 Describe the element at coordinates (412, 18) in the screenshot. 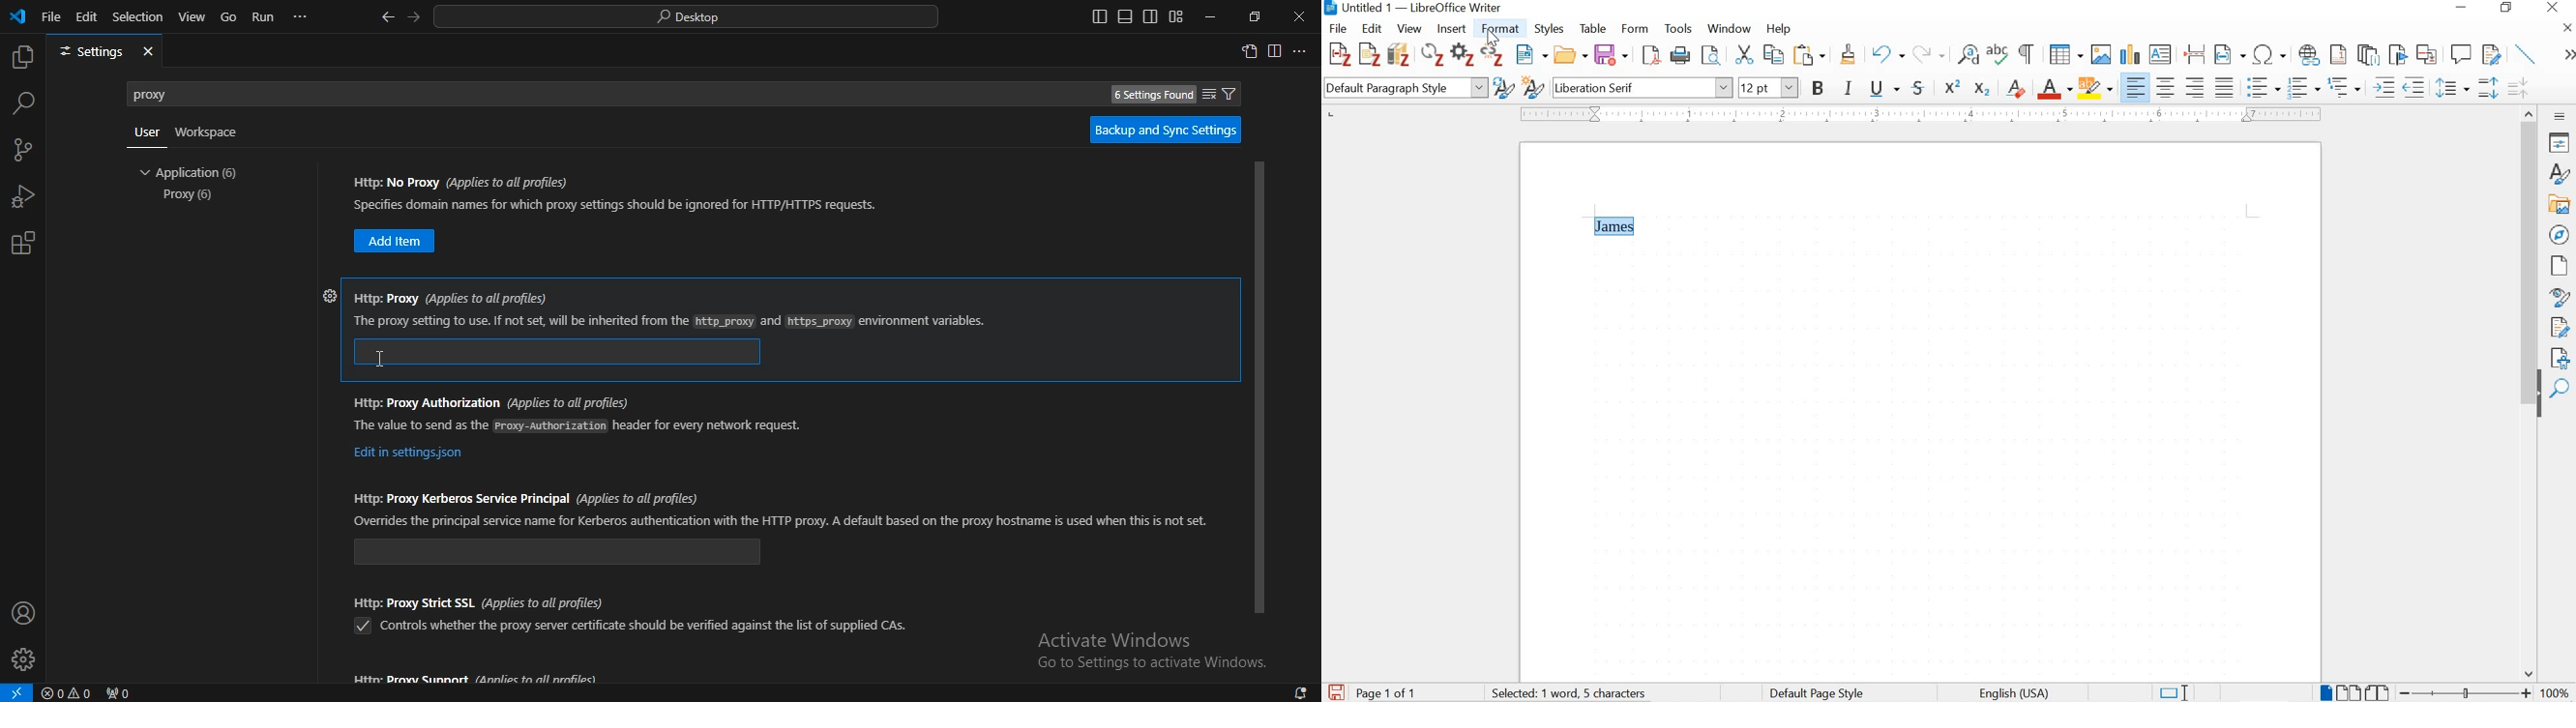

I see `go forward` at that location.